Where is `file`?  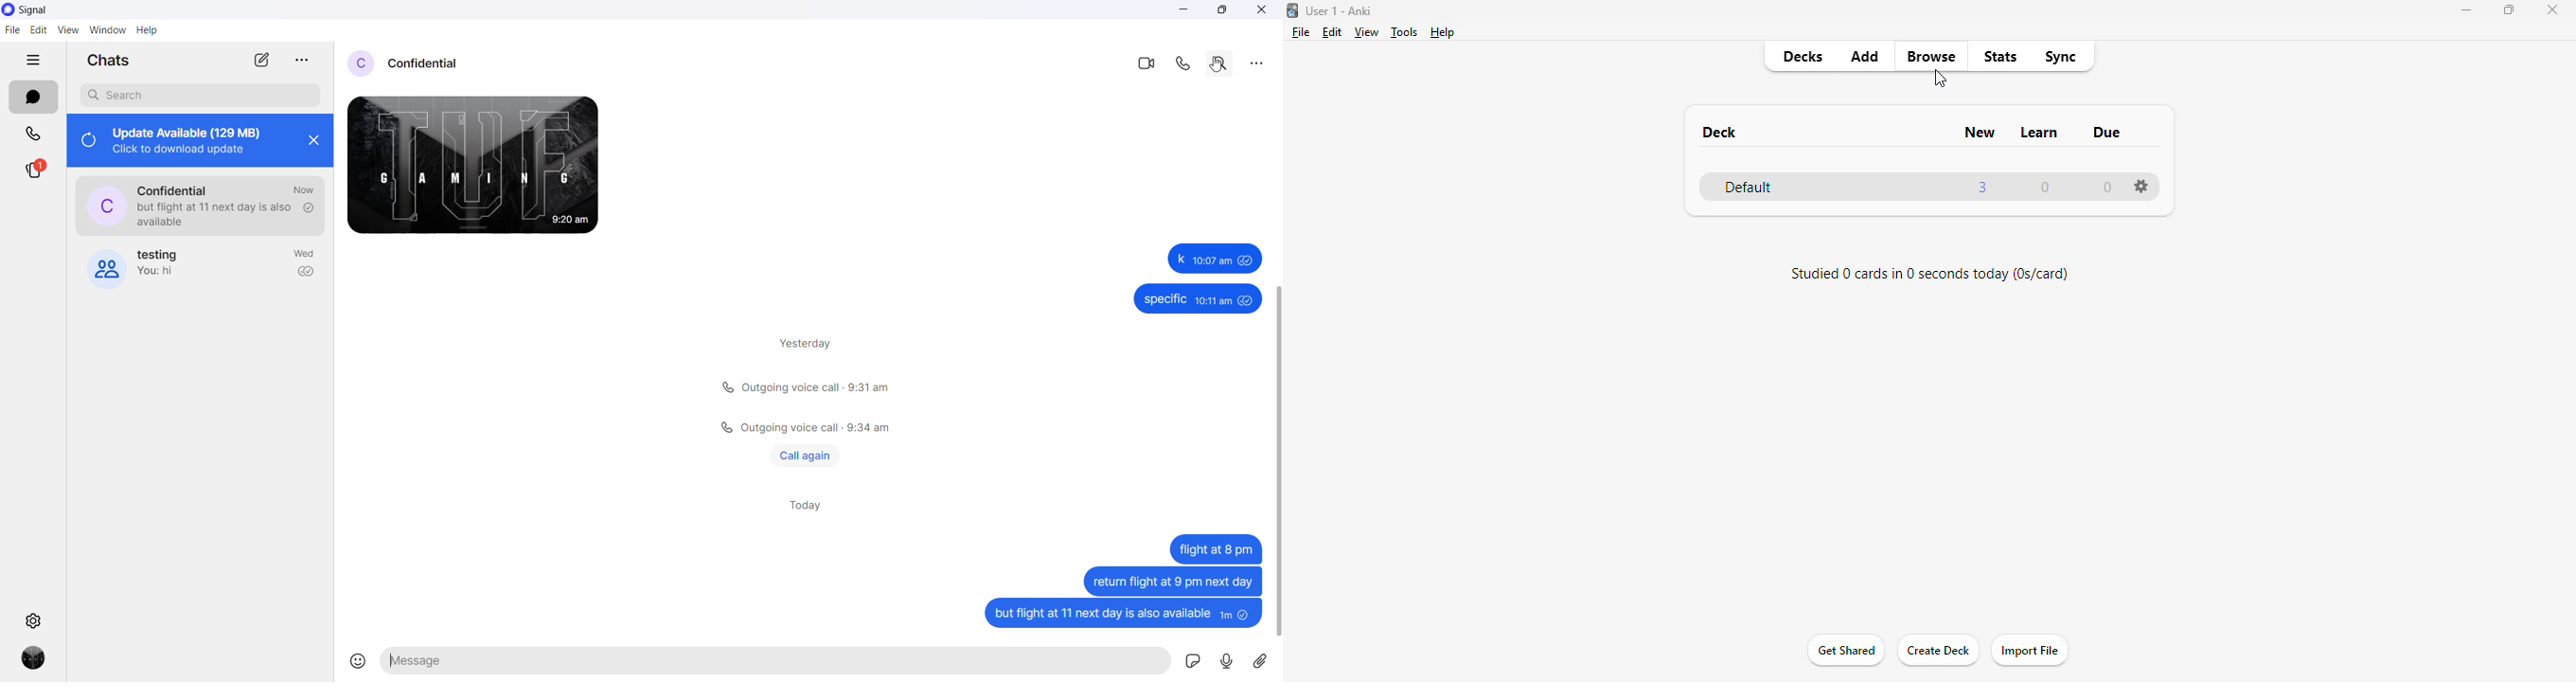
file is located at coordinates (12, 33).